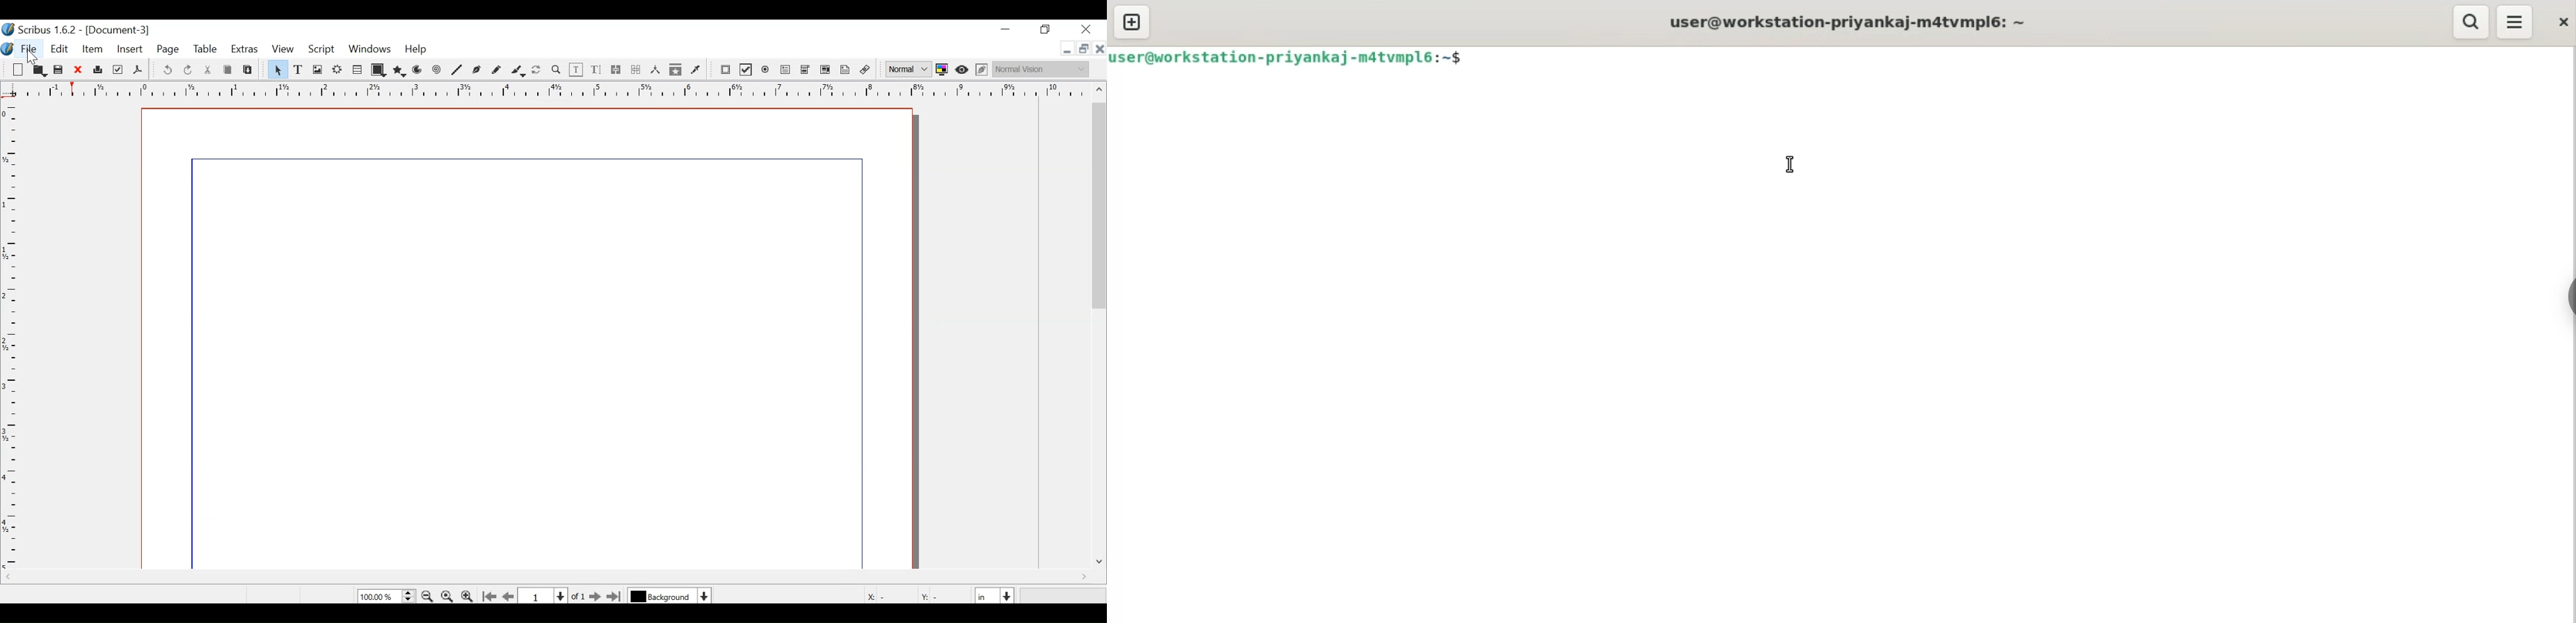 This screenshot has height=644, width=2576. I want to click on Restore, so click(1082, 49).